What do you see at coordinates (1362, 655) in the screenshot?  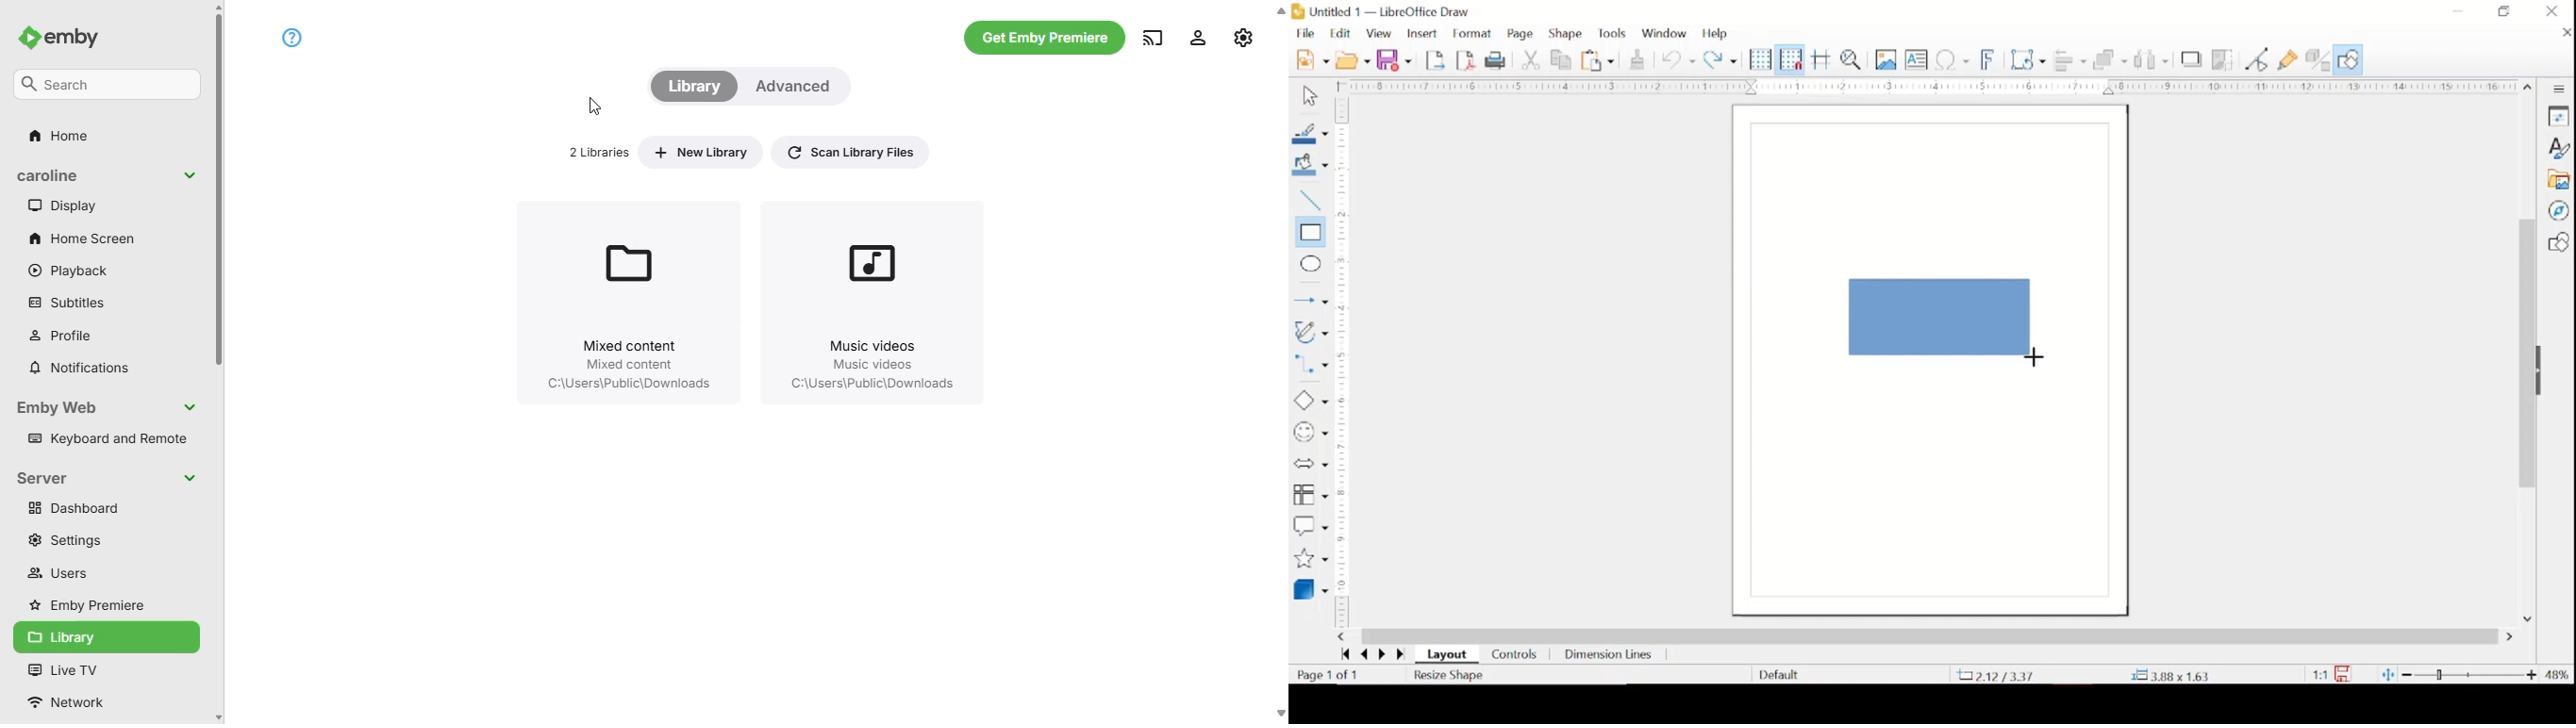 I see `previous` at bounding box center [1362, 655].